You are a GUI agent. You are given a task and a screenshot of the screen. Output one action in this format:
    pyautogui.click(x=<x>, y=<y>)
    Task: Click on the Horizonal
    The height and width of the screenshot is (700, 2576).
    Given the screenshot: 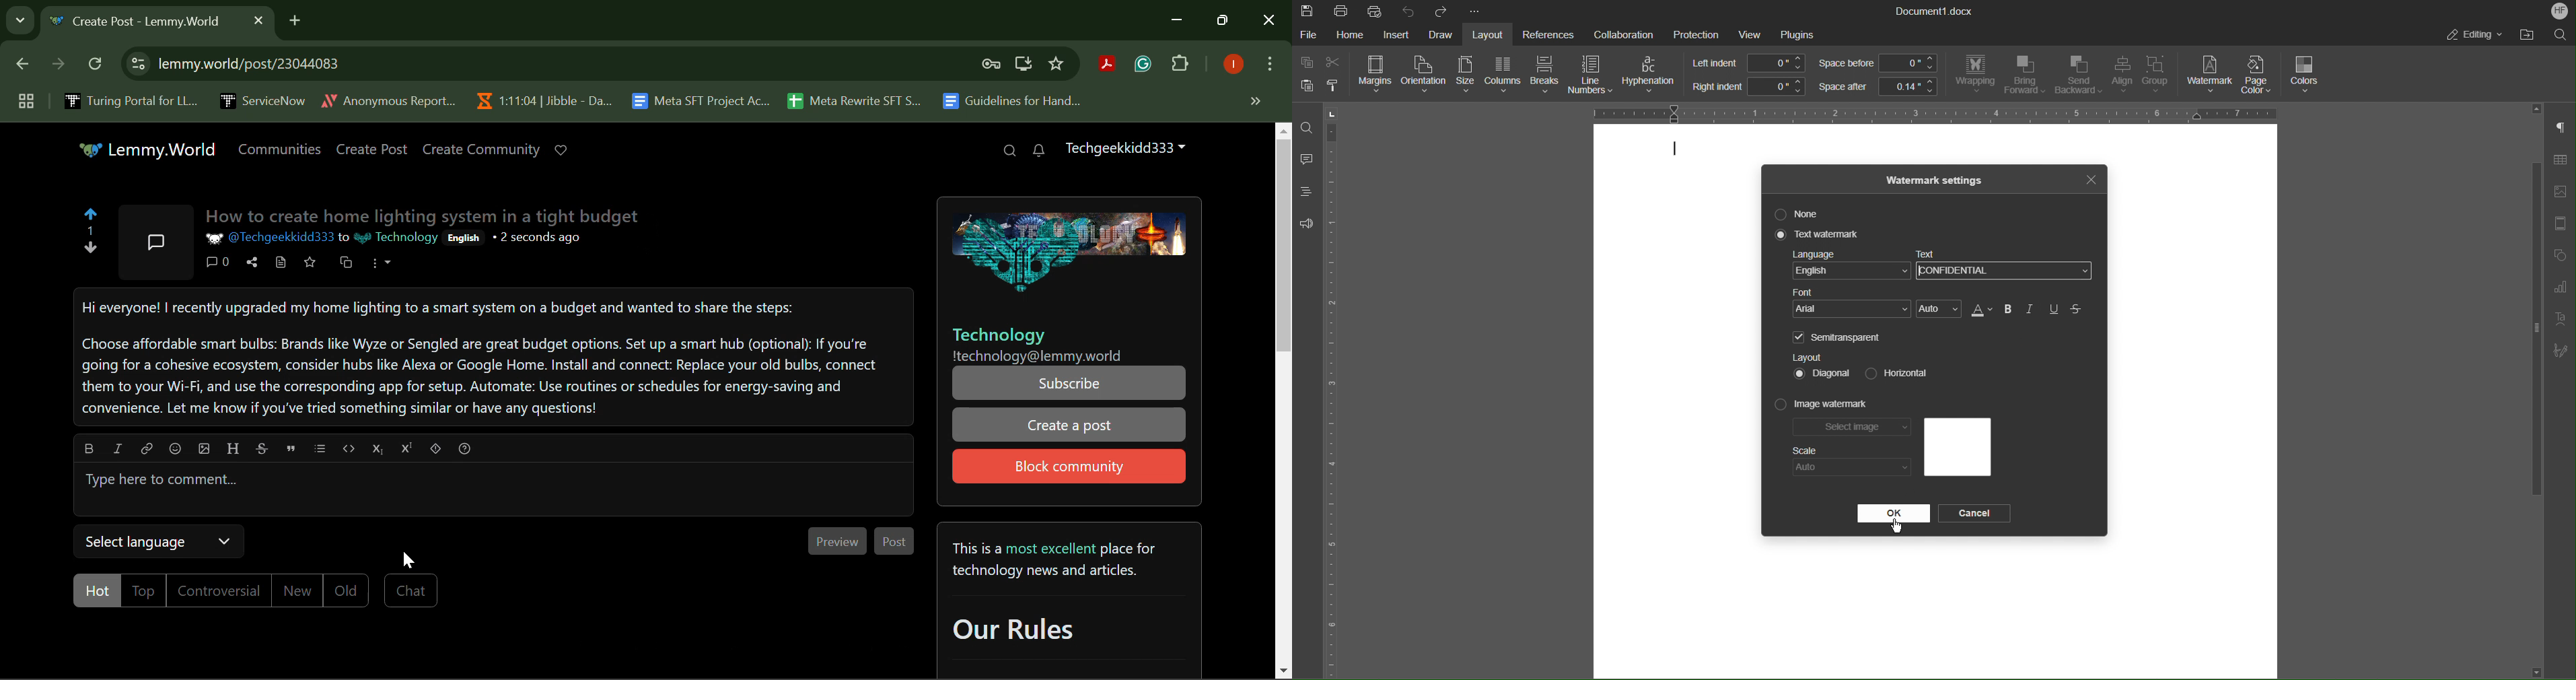 What is the action you would take?
    pyautogui.click(x=1894, y=372)
    